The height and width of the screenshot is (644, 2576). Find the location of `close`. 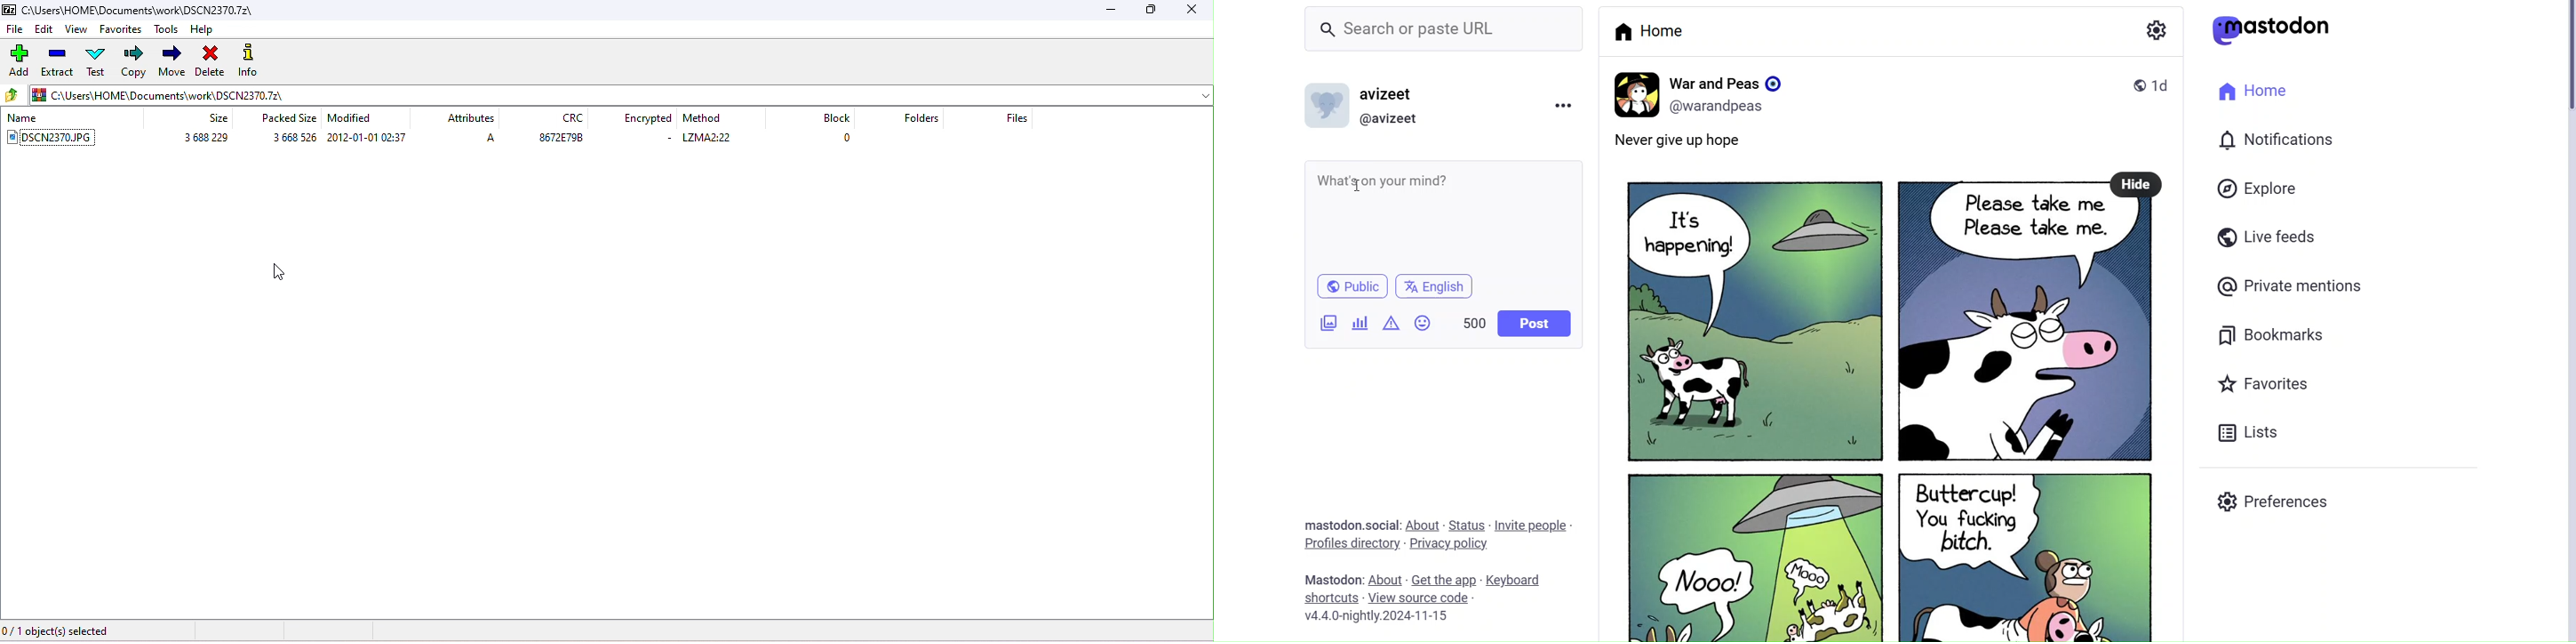

close is located at coordinates (1192, 11).